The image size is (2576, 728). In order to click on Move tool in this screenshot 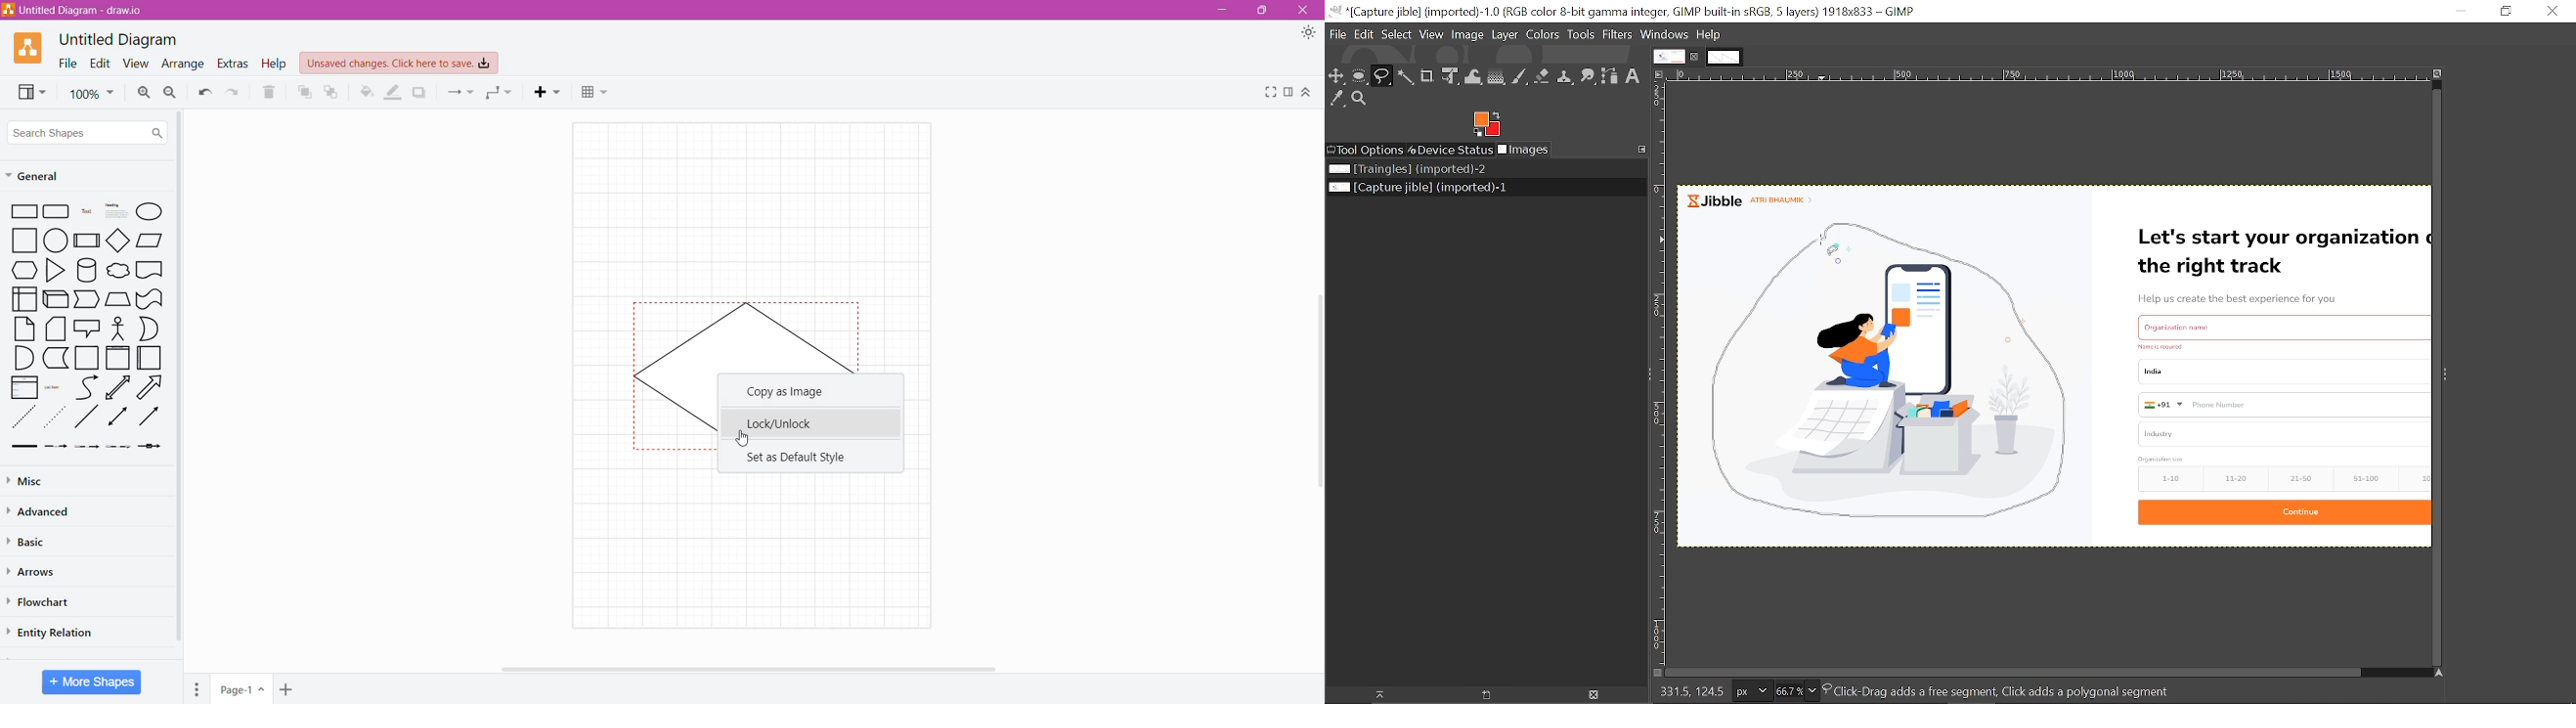, I will do `click(1337, 75)`.